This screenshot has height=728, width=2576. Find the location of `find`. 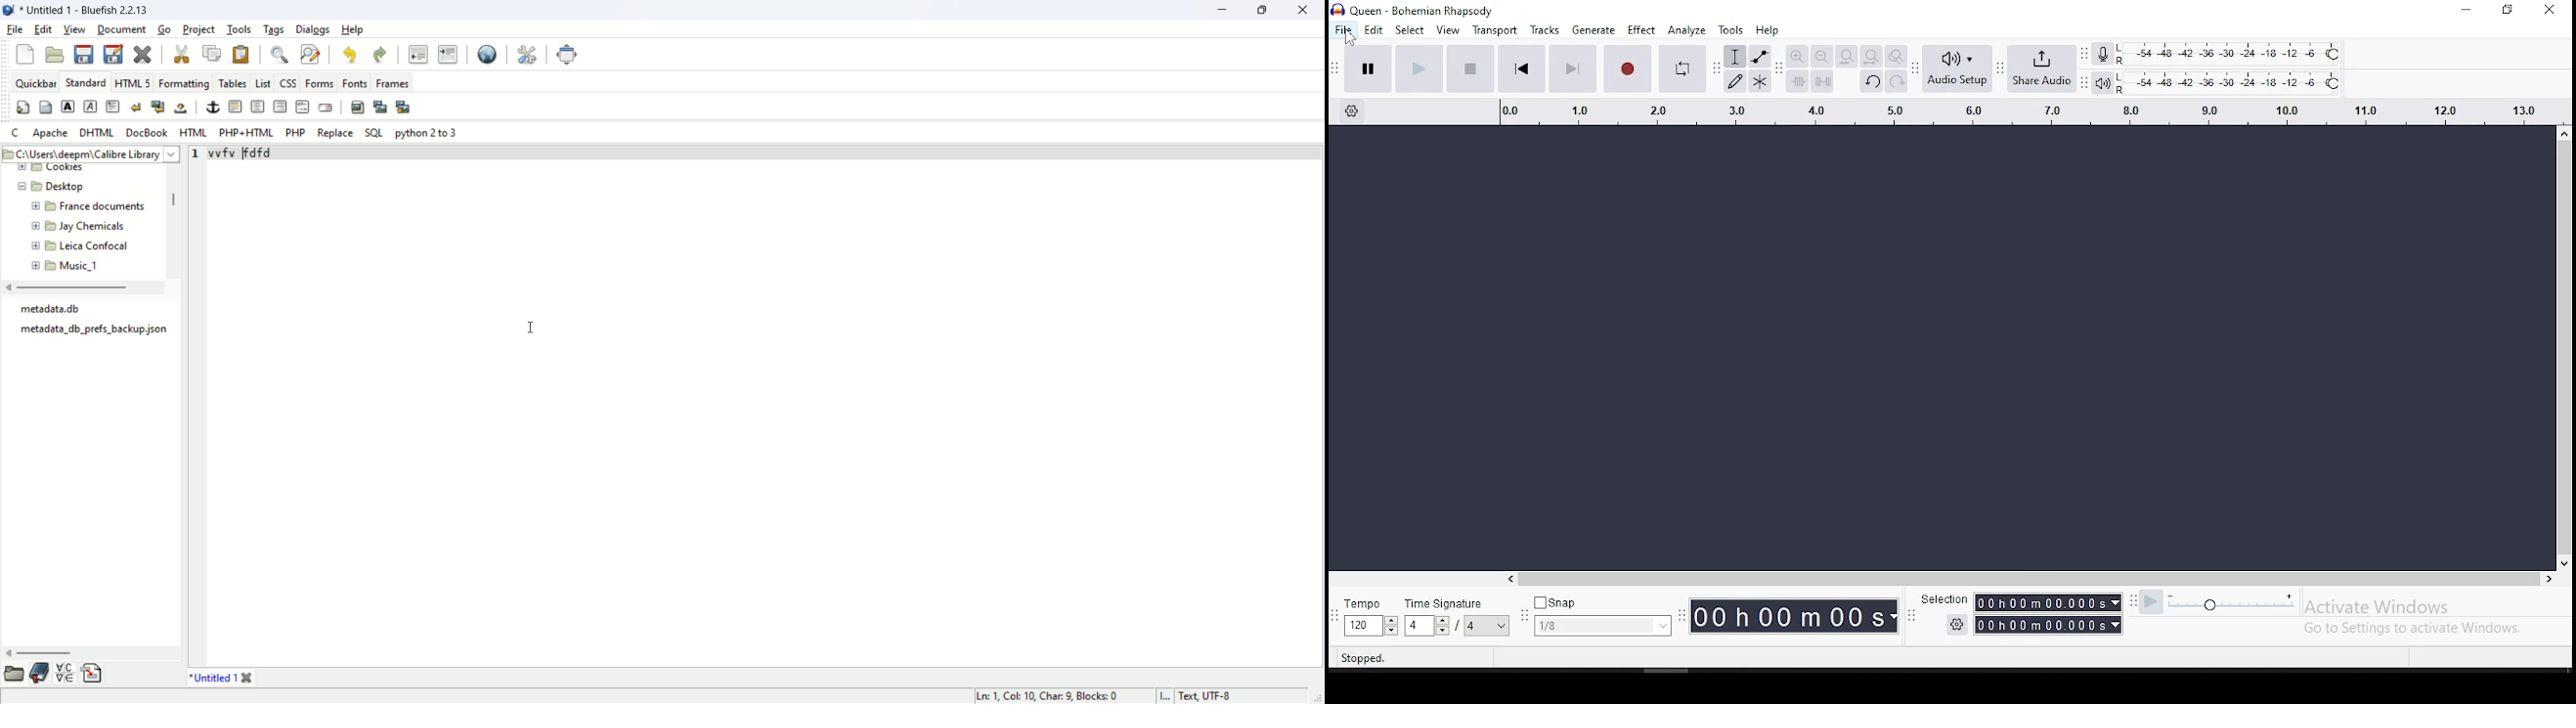

find is located at coordinates (281, 55).